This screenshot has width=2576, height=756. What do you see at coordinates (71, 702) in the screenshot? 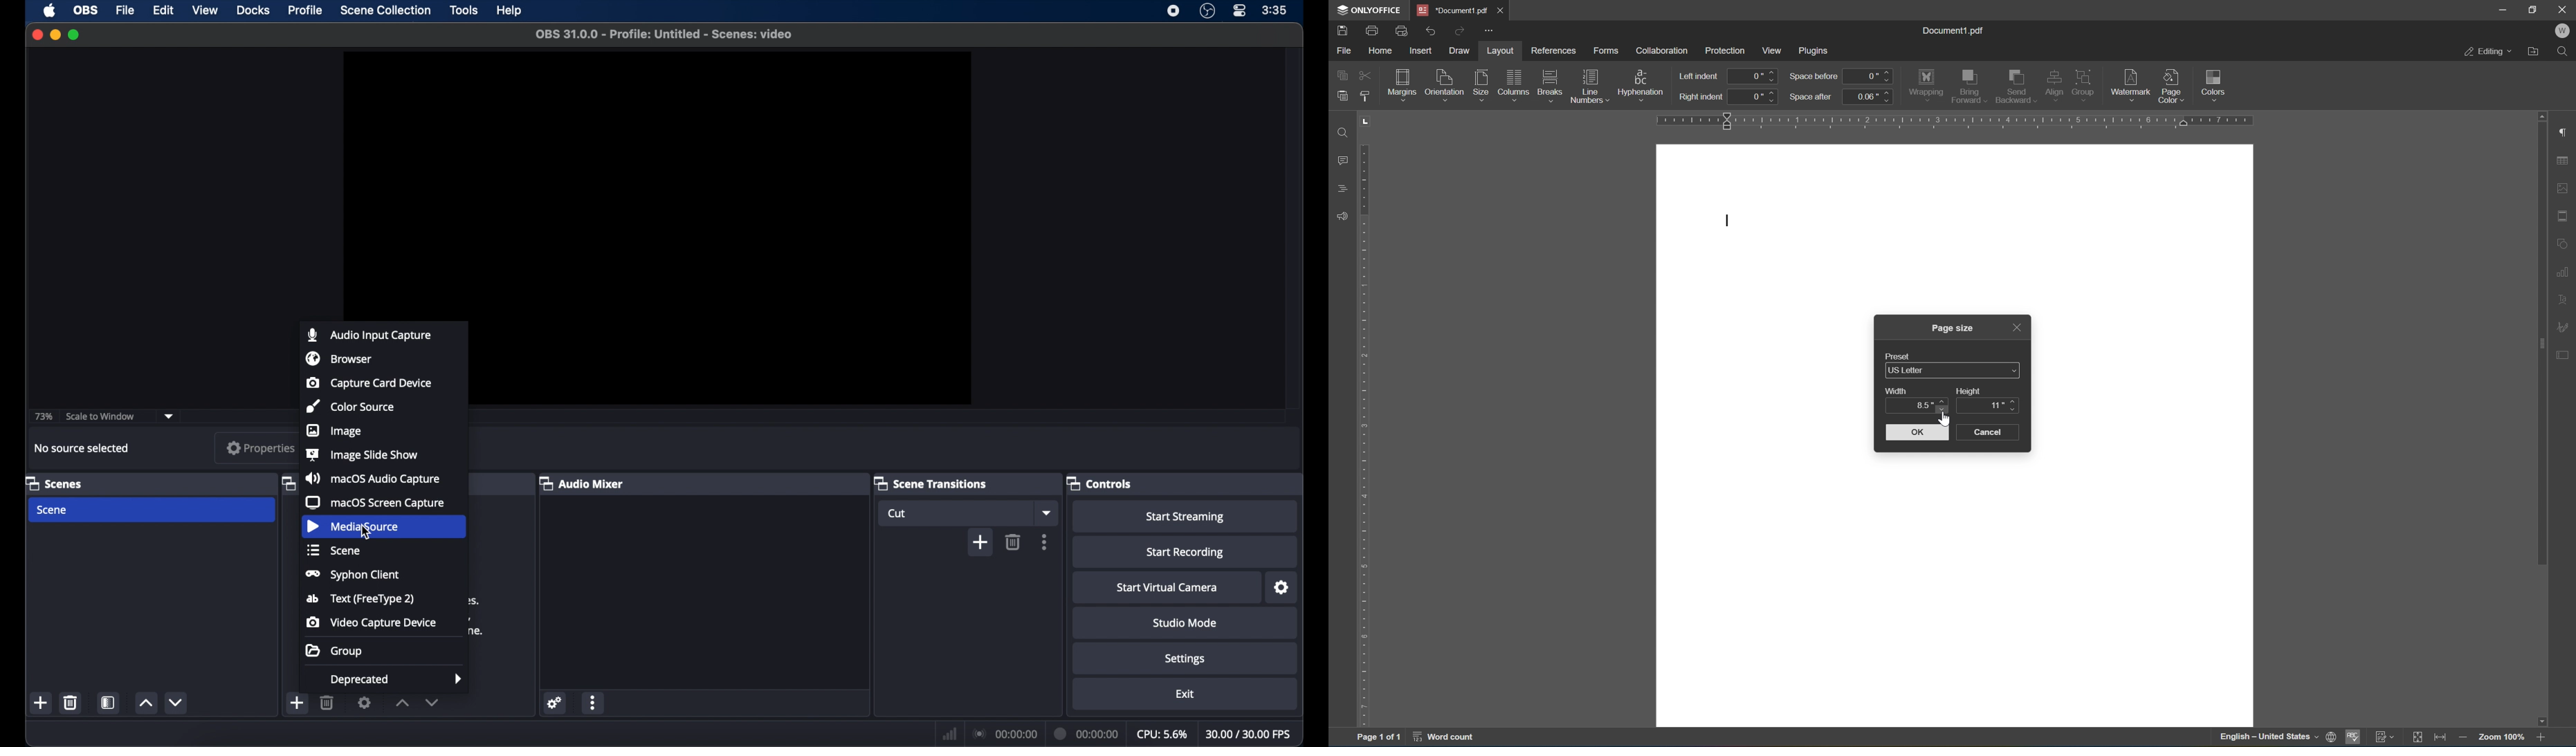
I see `delete` at bounding box center [71, 702].